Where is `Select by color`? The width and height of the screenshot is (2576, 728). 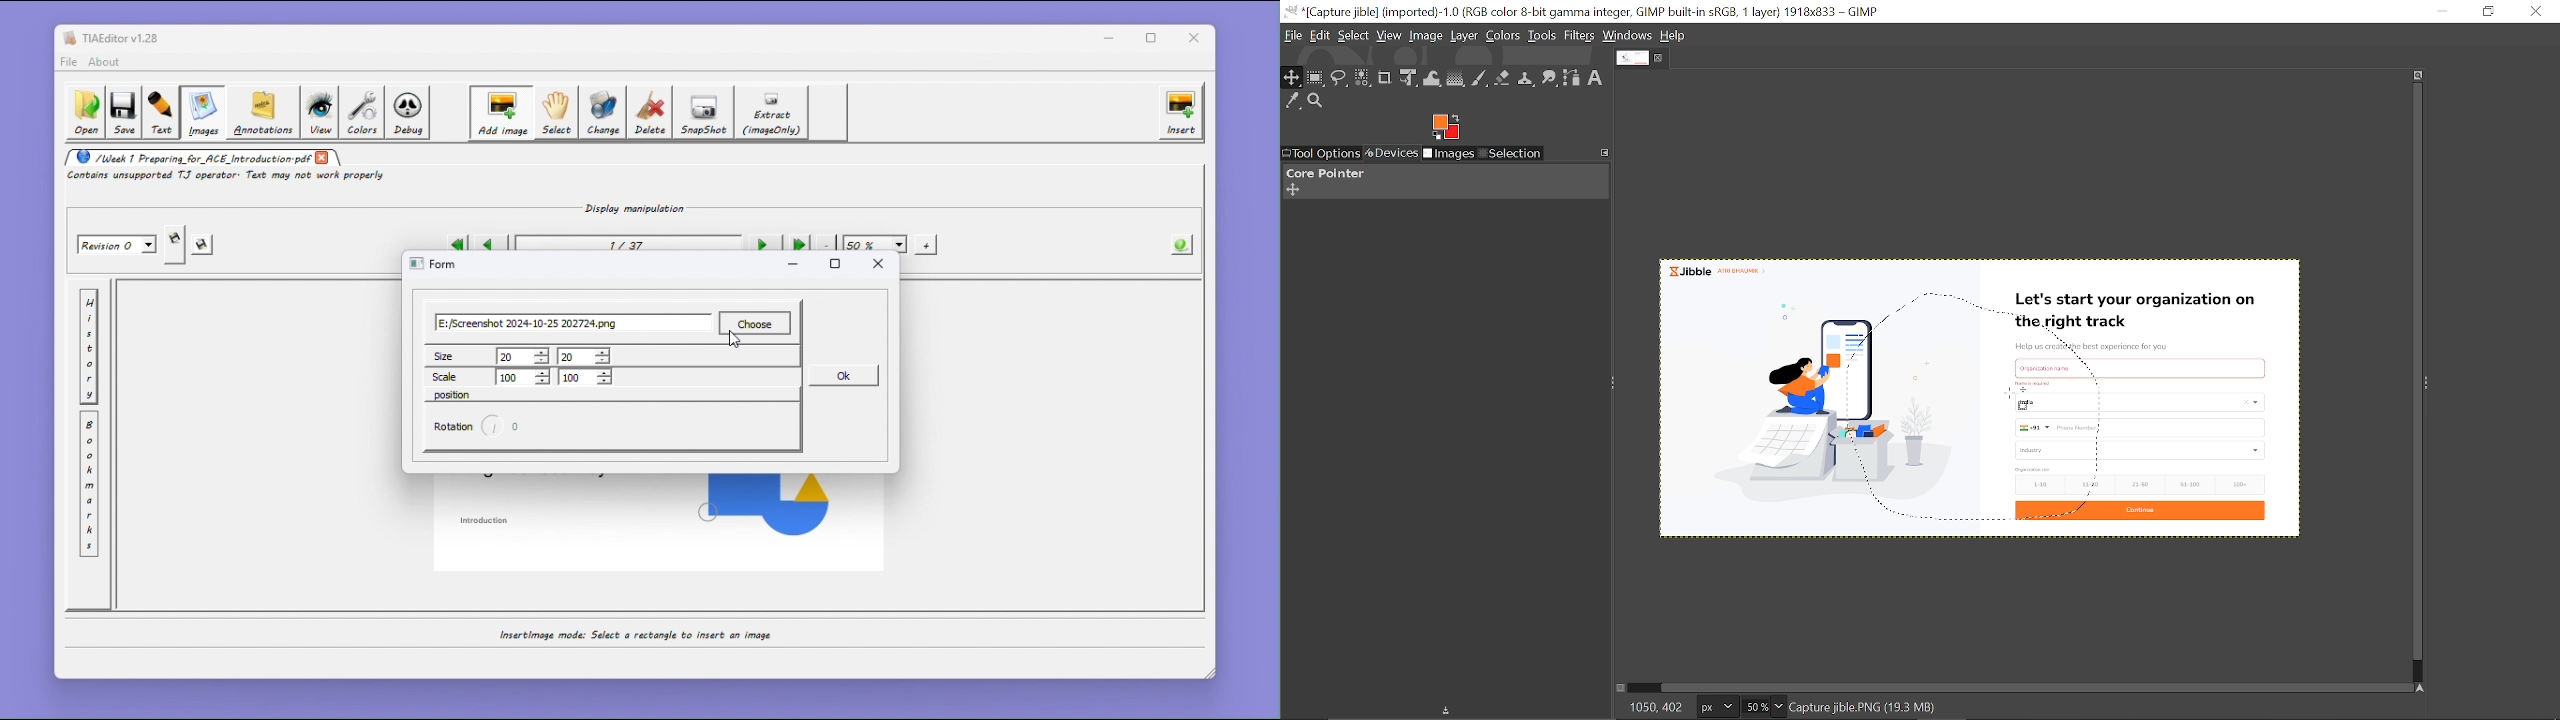
Select by color is located at coordinates (1363, 79).